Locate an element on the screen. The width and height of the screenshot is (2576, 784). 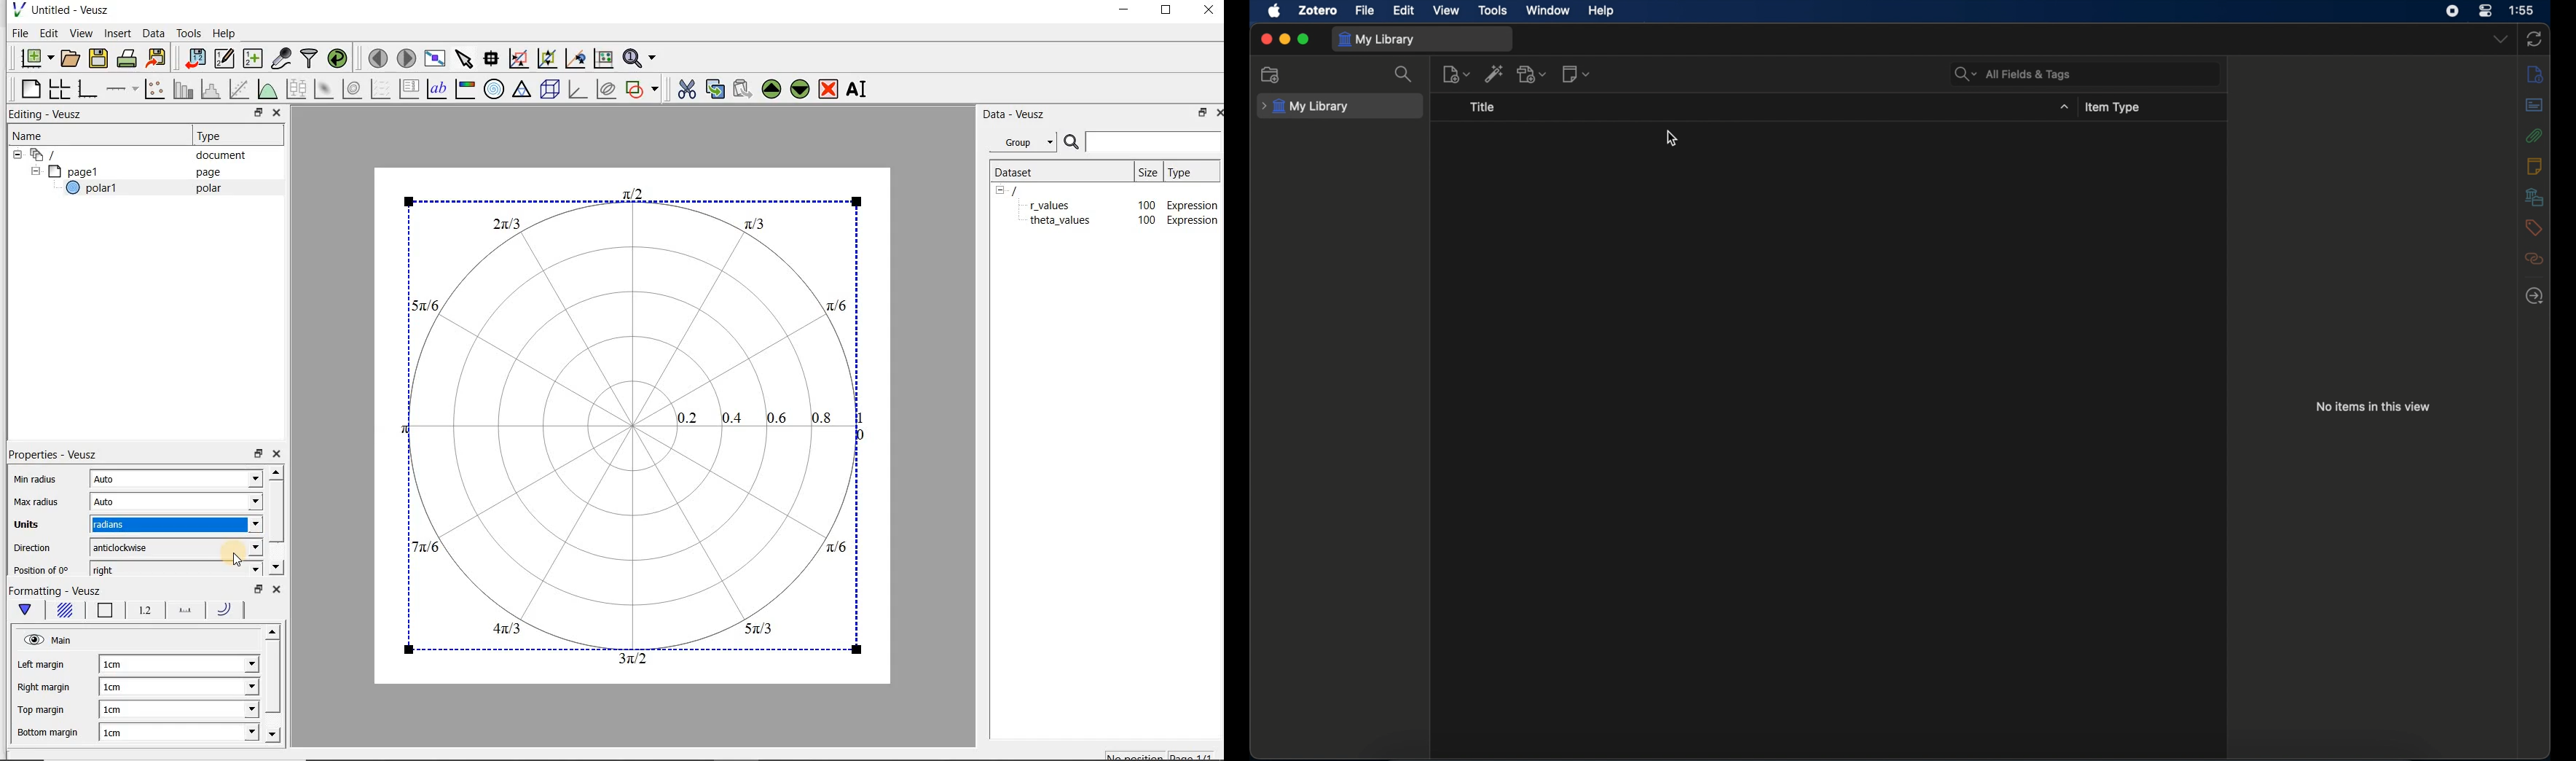
polar graph is located at coordinates (495, 89).